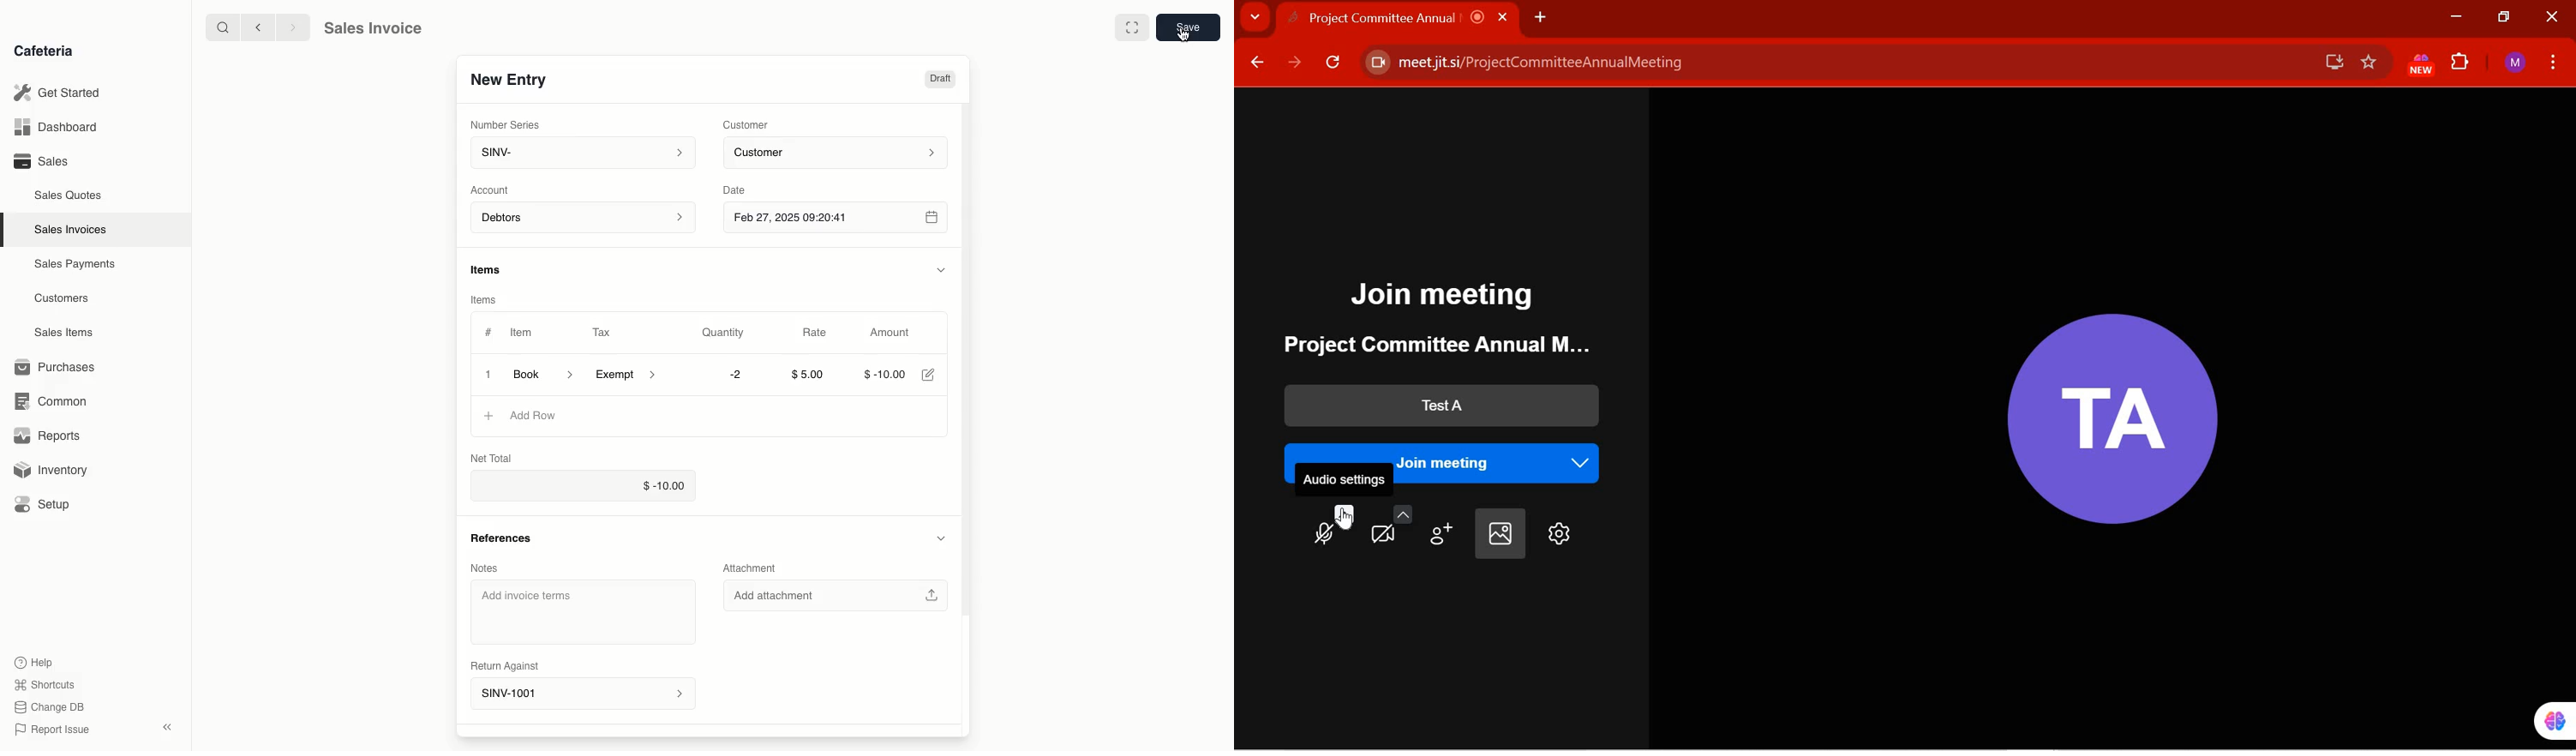 This screenshot has width=2576, height=756. Describe the element at coordinates (522, 332) in the screenshot. I see `Item` at that location.